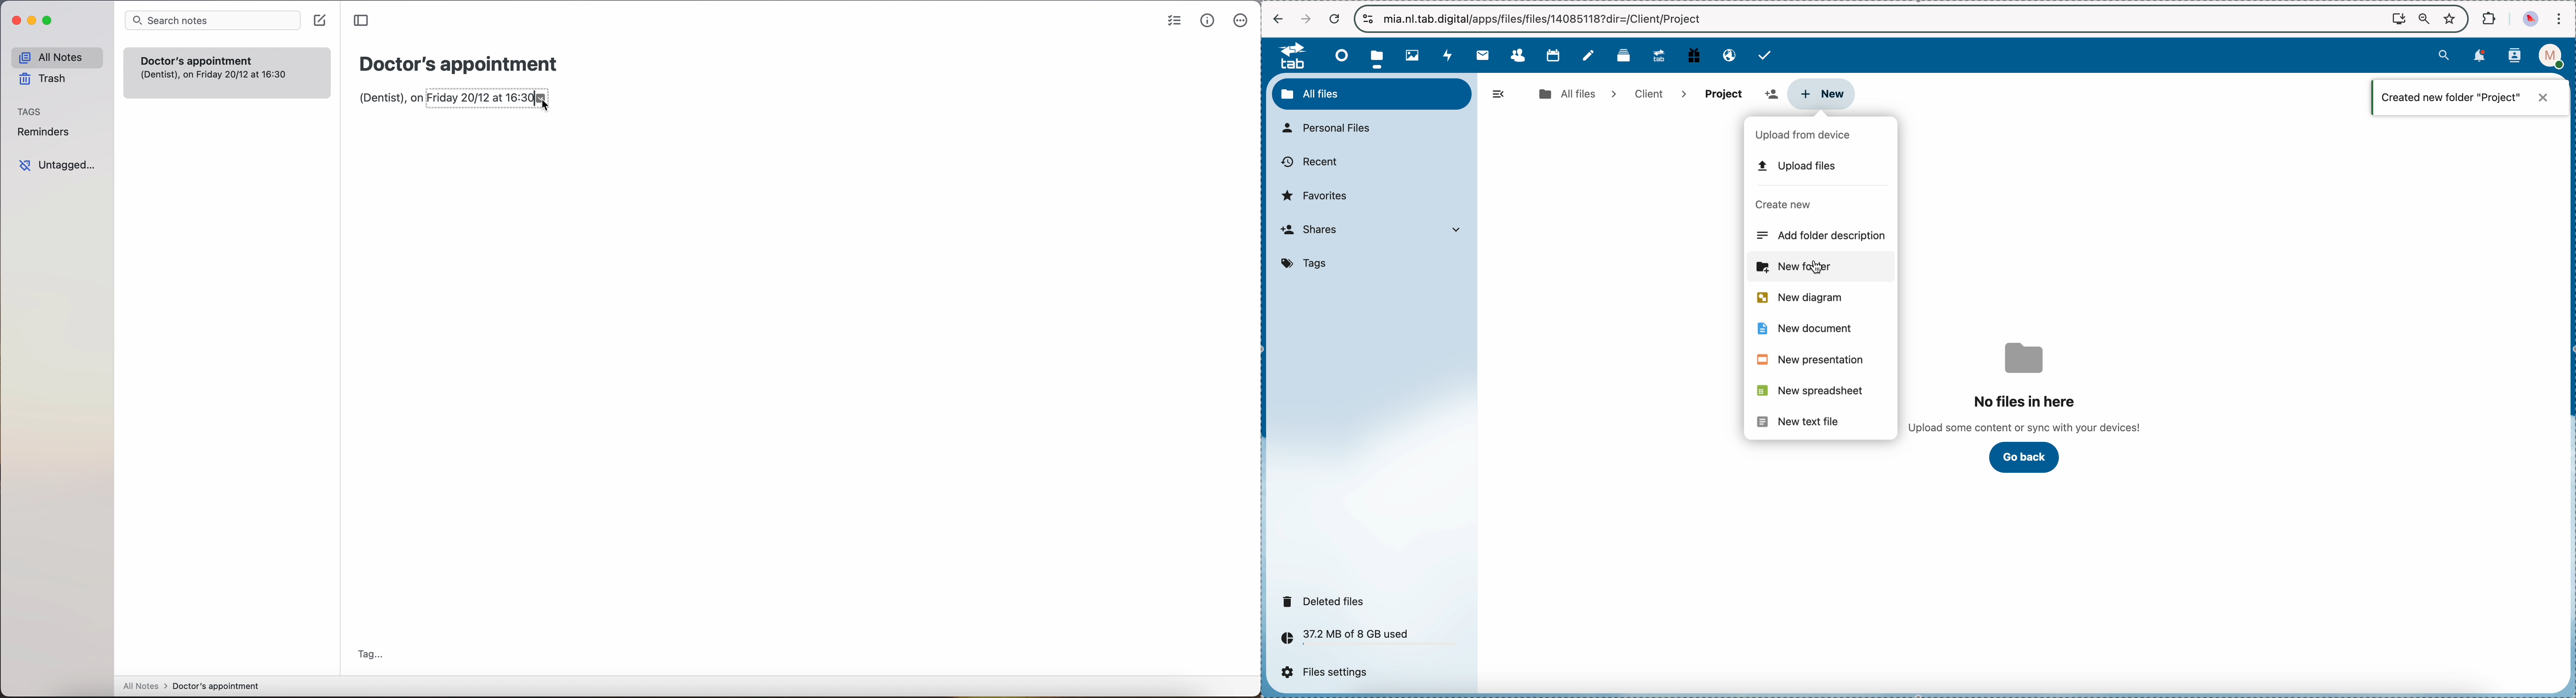  What do you see at coordinates (1766, 55) in the screenshot?
I see `tasks` at bounding box center [1766, 55].